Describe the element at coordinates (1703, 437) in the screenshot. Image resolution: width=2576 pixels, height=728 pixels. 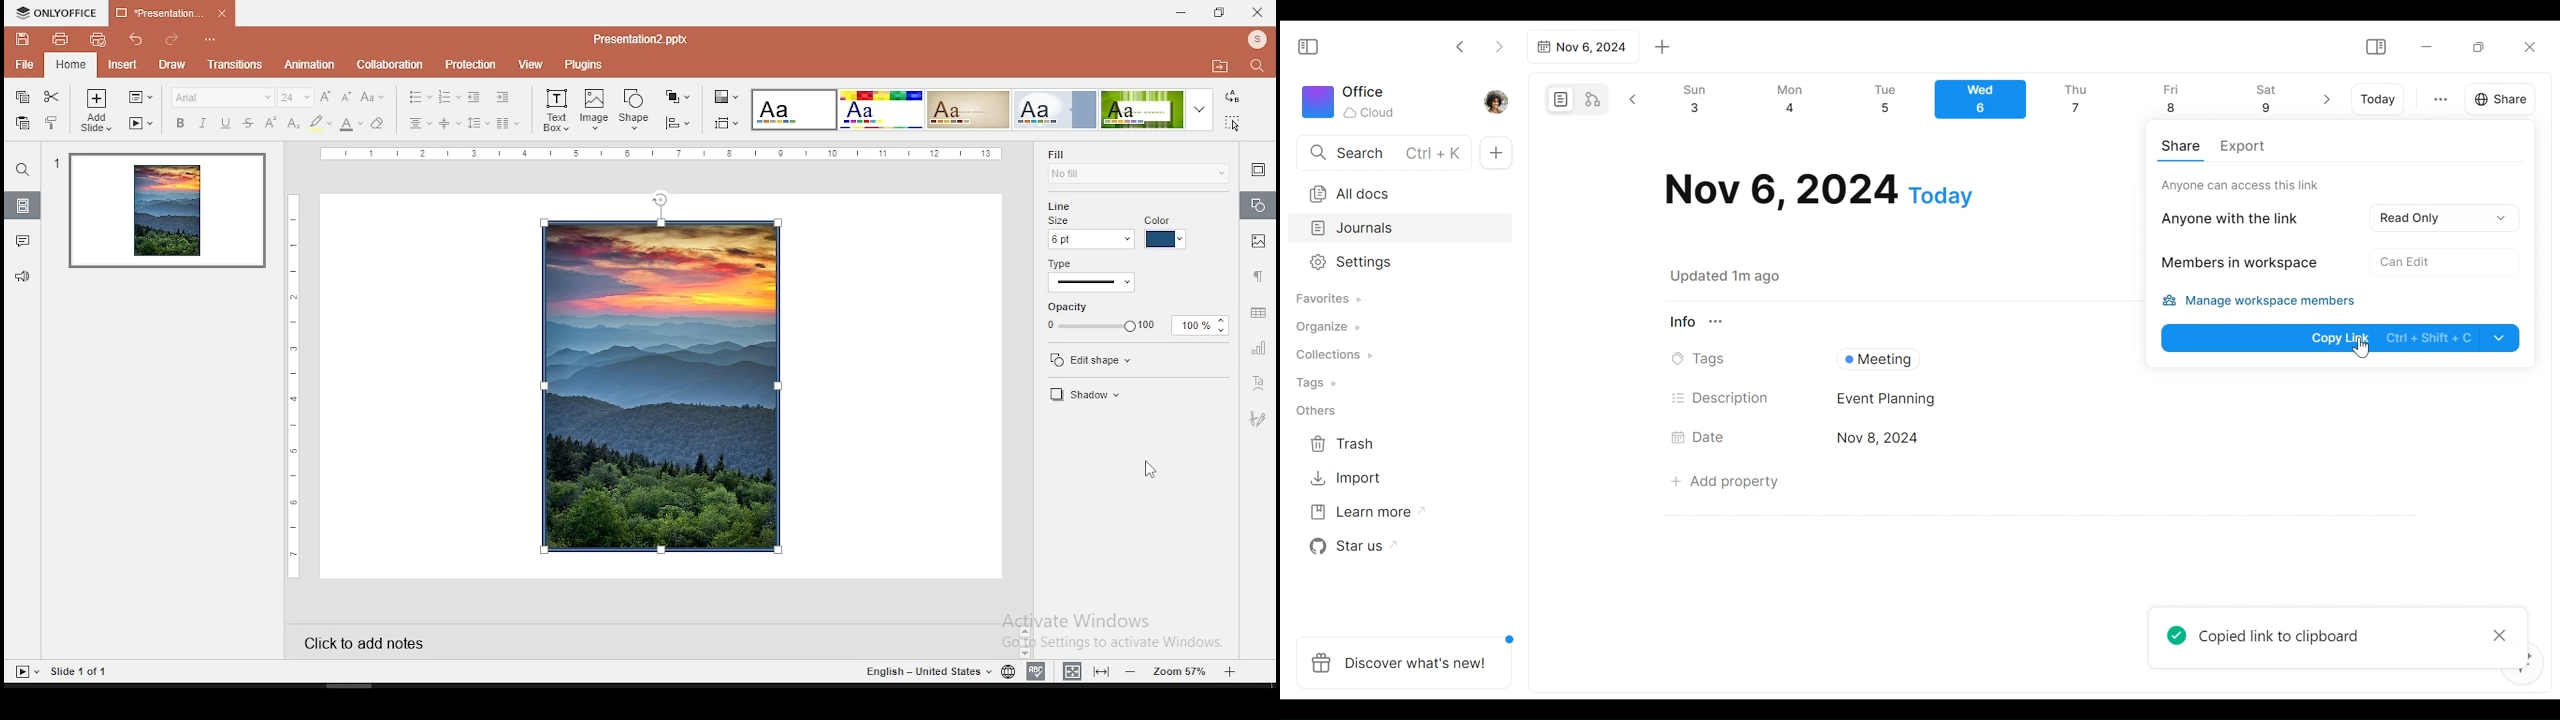
I see `Date` at that location.